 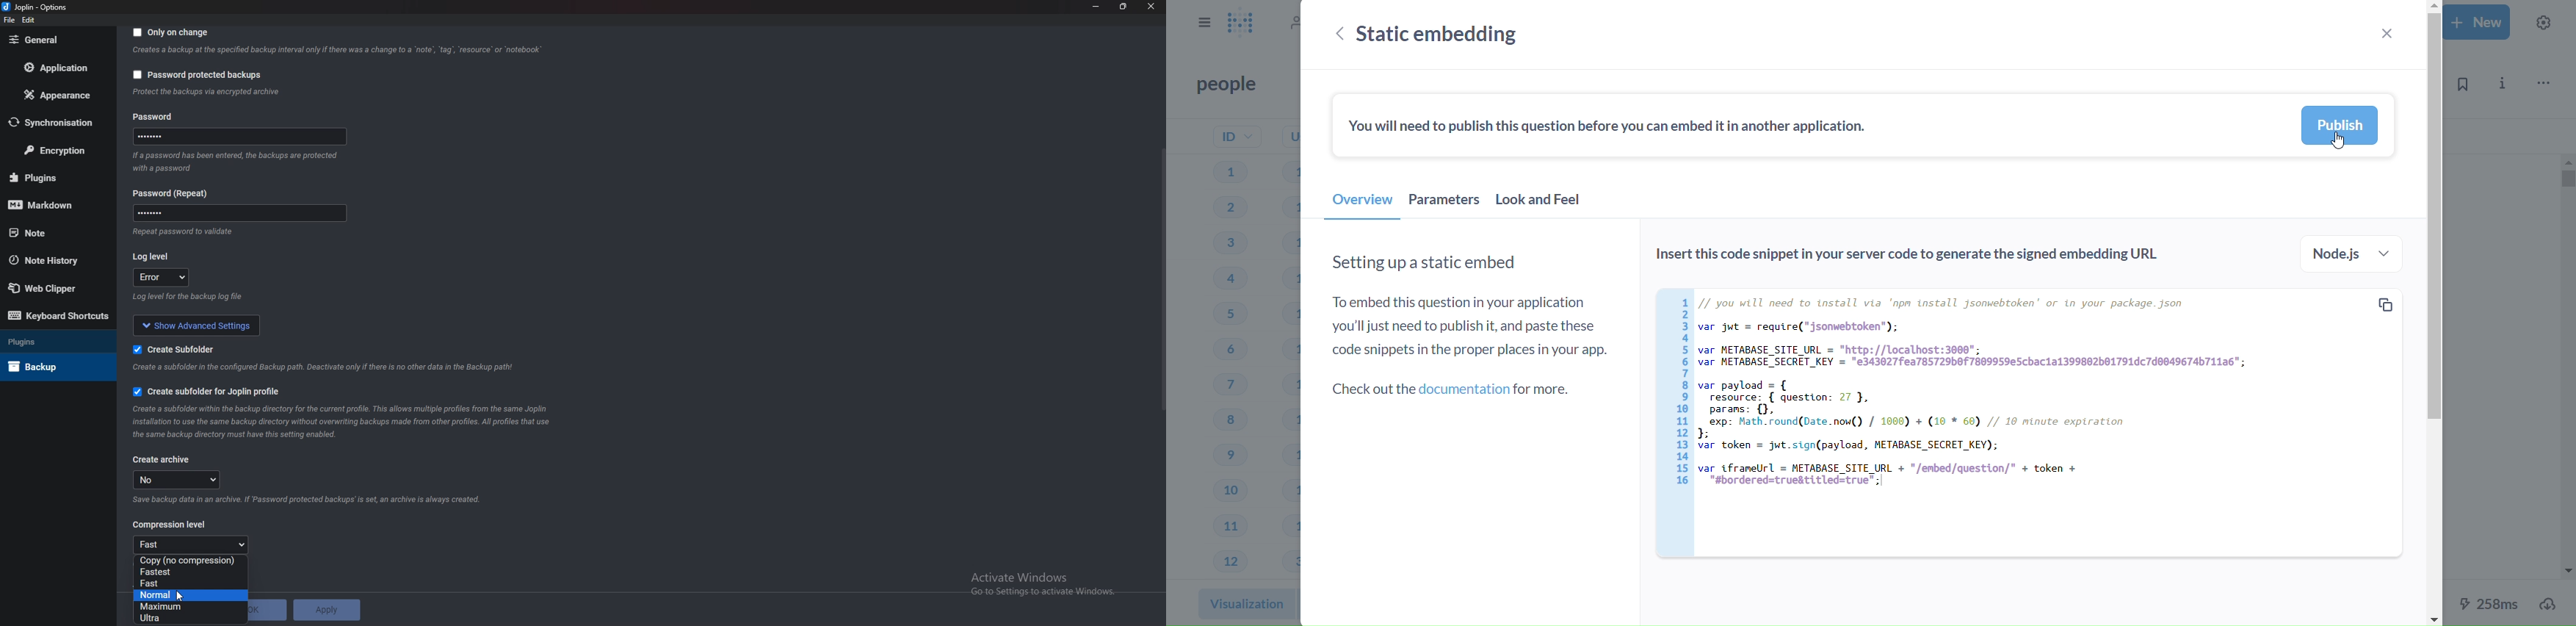 I want to click on Show advanced settings, so click(x=198, y=324).